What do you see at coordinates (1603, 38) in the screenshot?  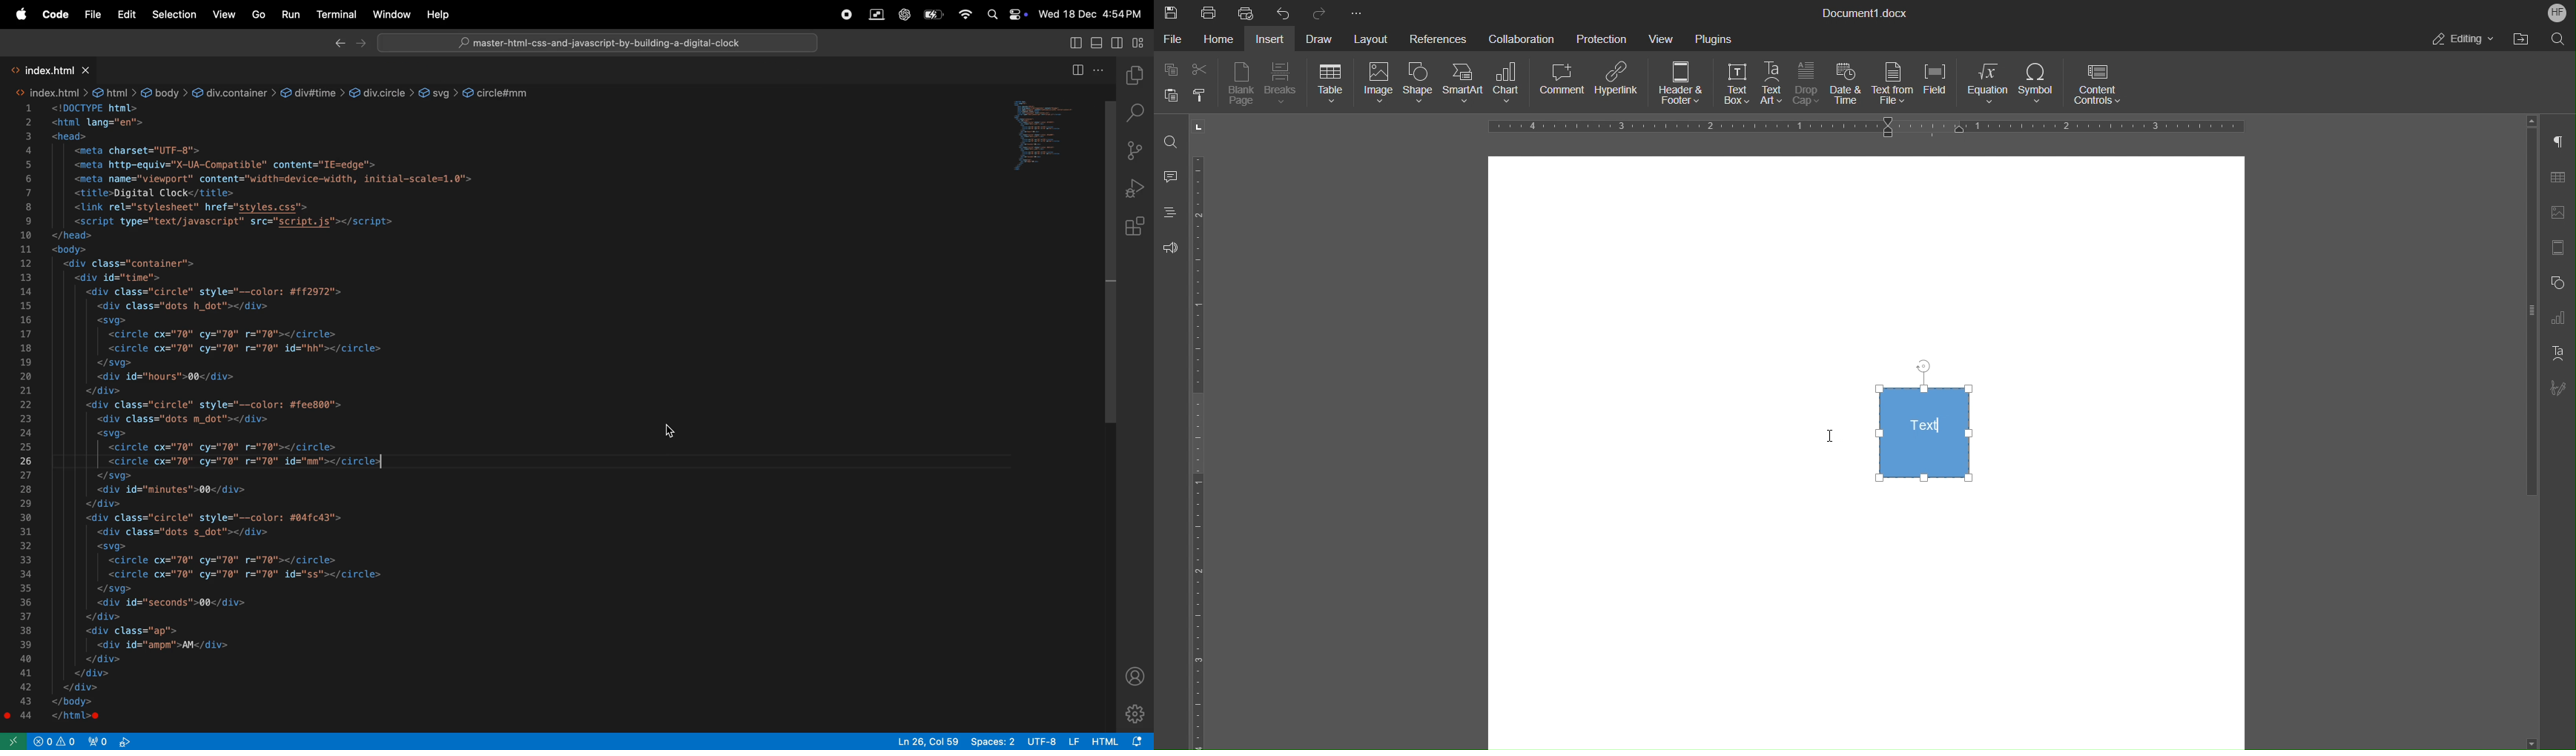 I see `Protection` at bounding box center [1603, 38].